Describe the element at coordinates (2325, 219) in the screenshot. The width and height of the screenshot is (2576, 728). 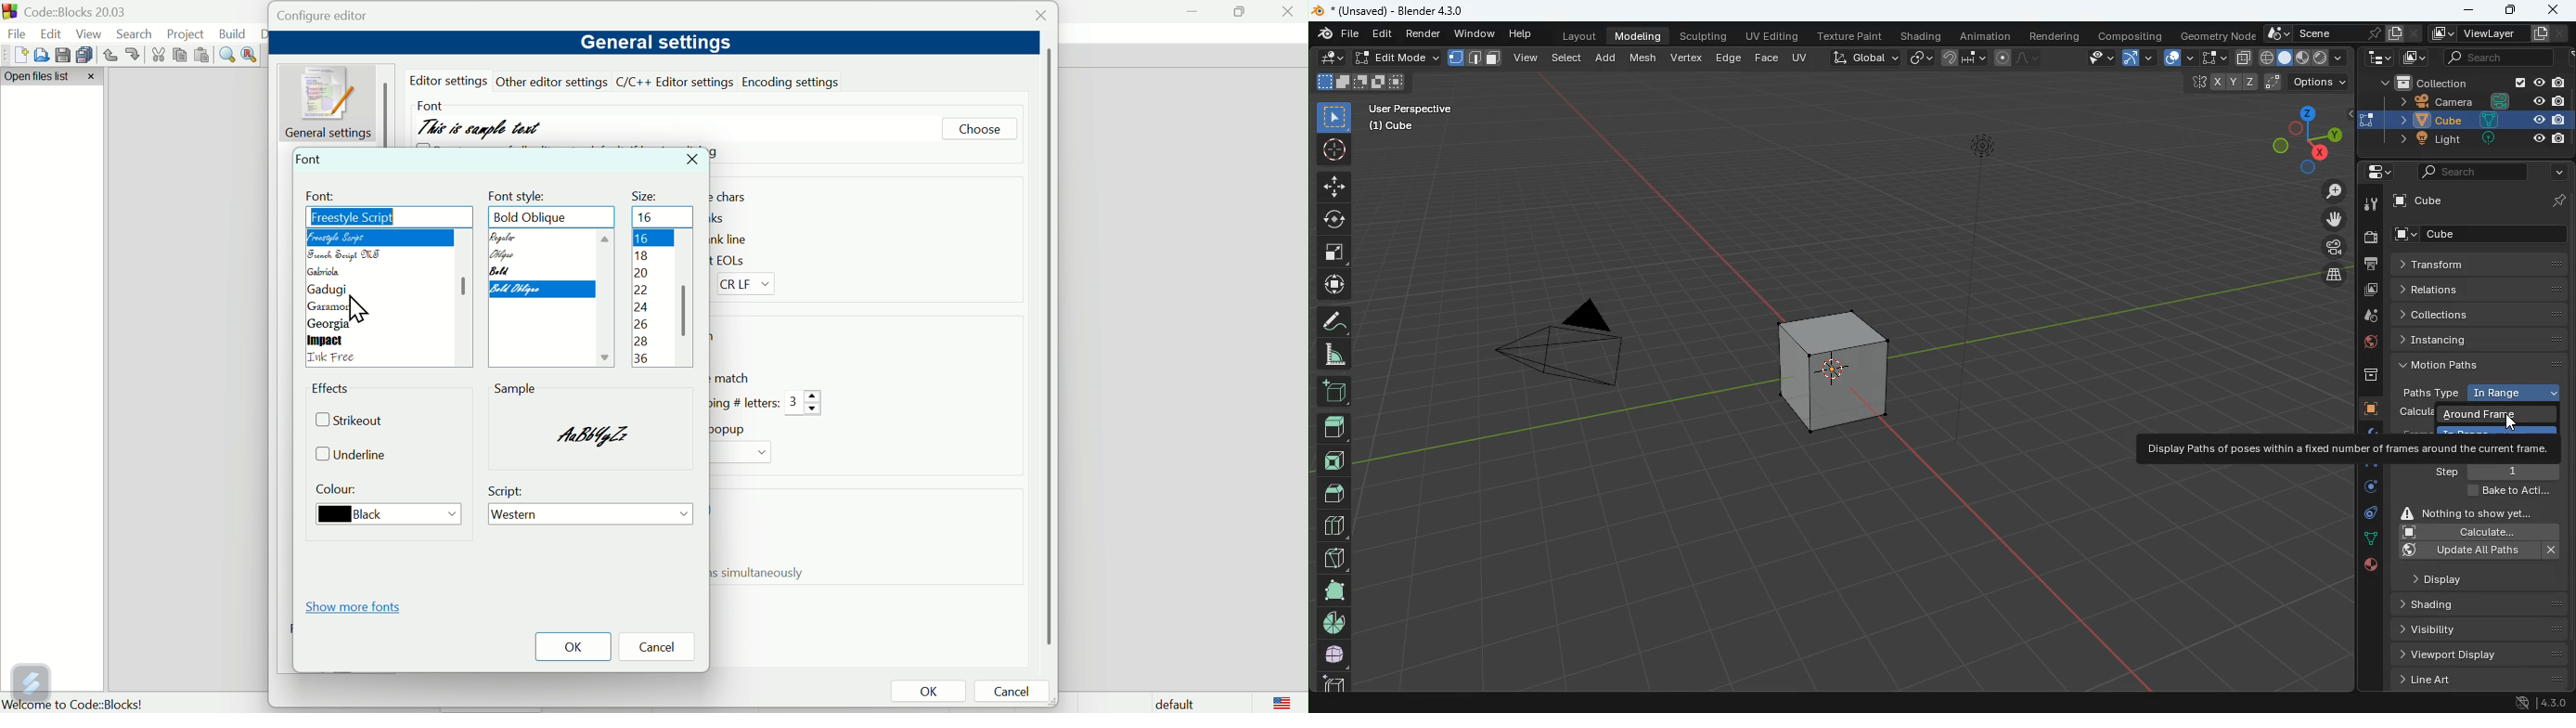
I see `move` at that location.